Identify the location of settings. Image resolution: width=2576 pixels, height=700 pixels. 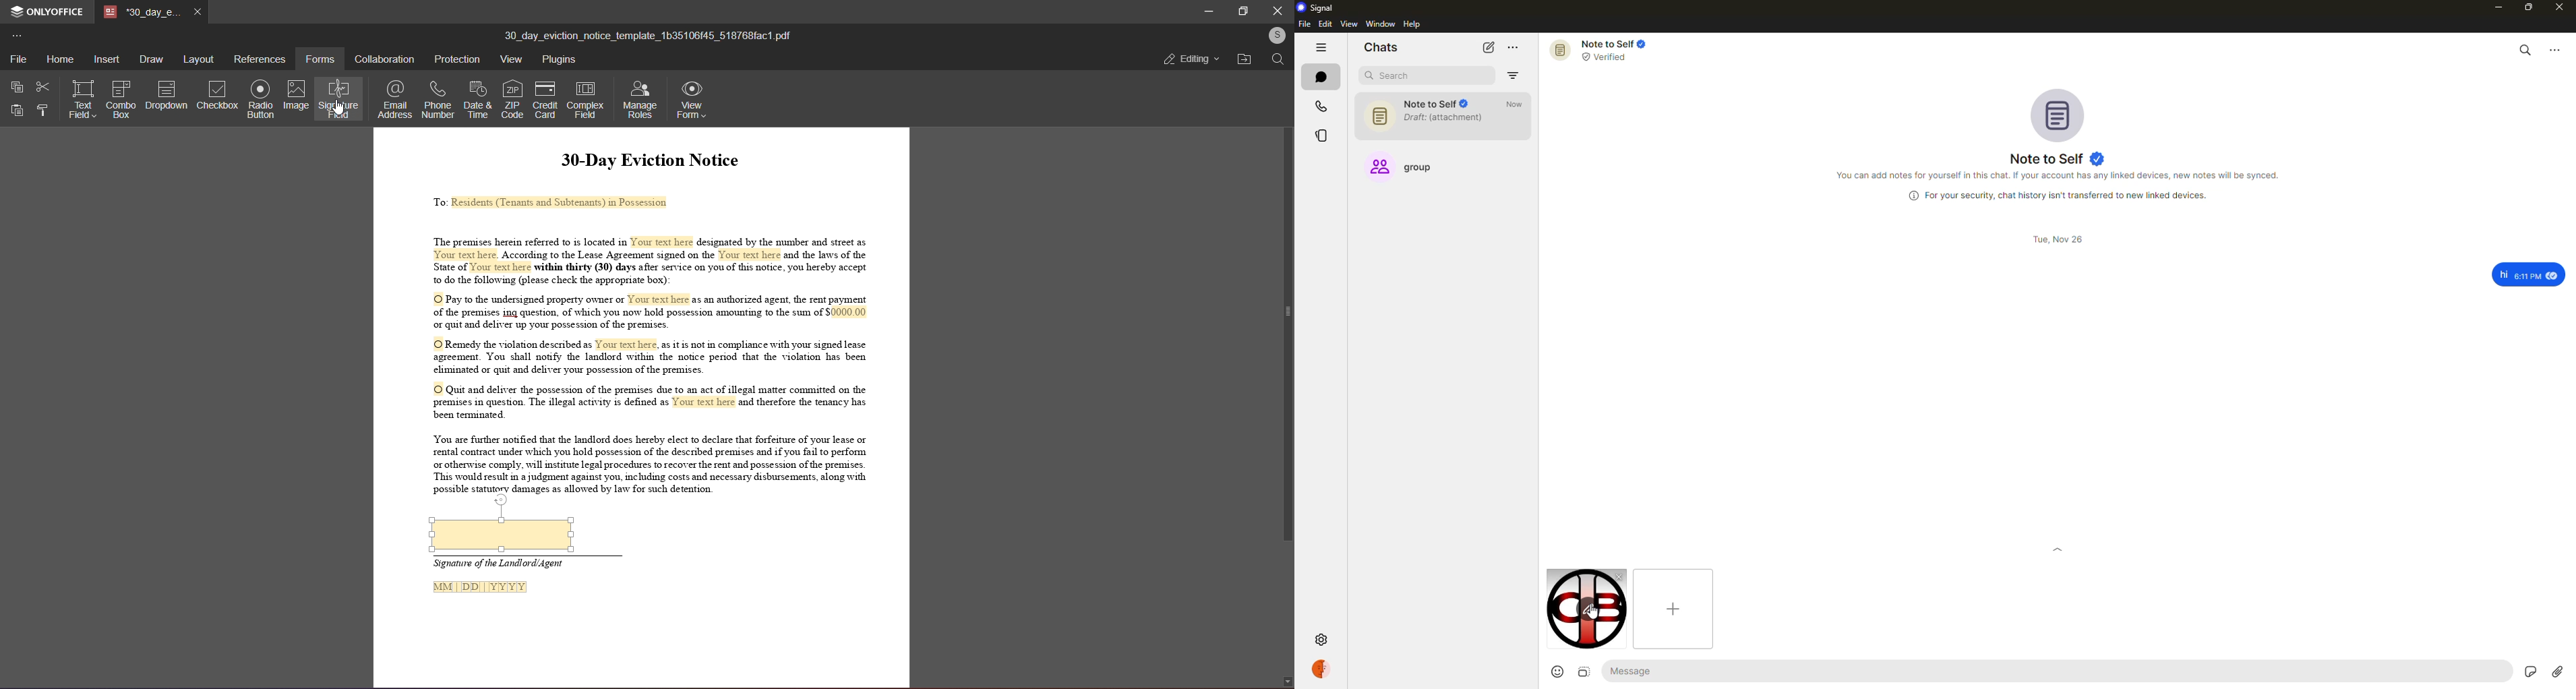
(1320, 638).